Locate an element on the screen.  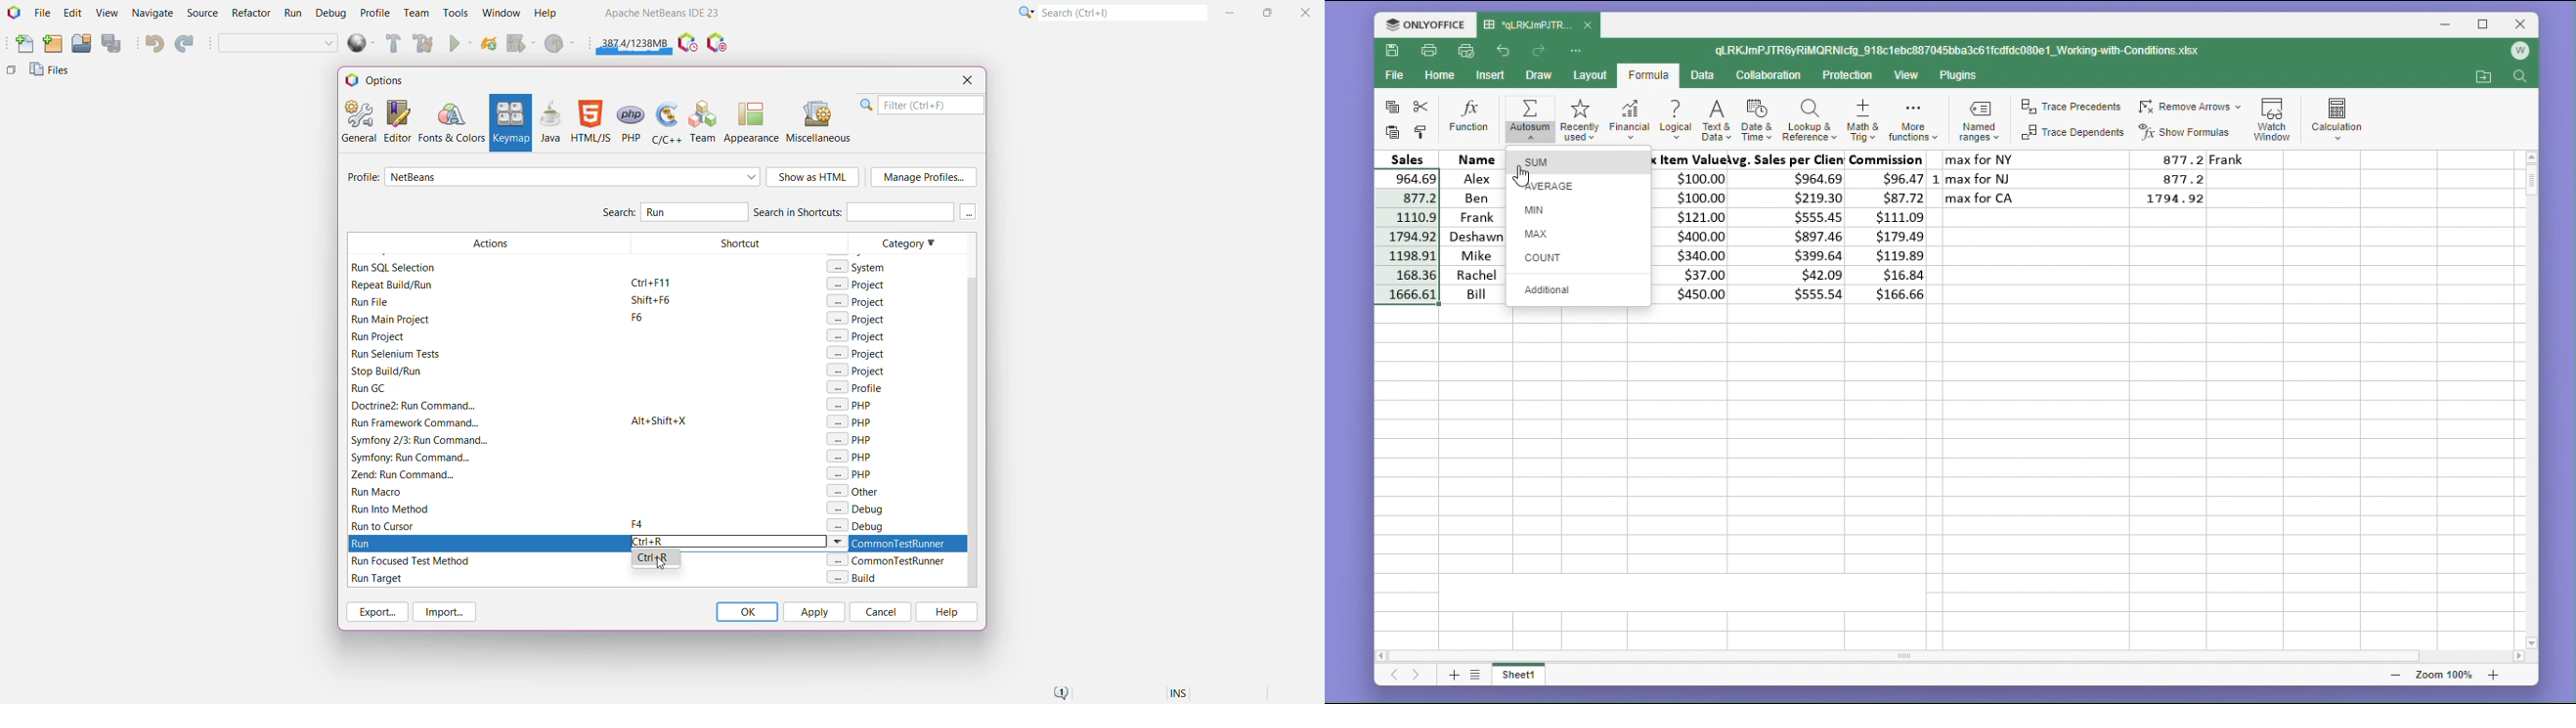
Run Action highlighted is located at coordinates (659, 544).